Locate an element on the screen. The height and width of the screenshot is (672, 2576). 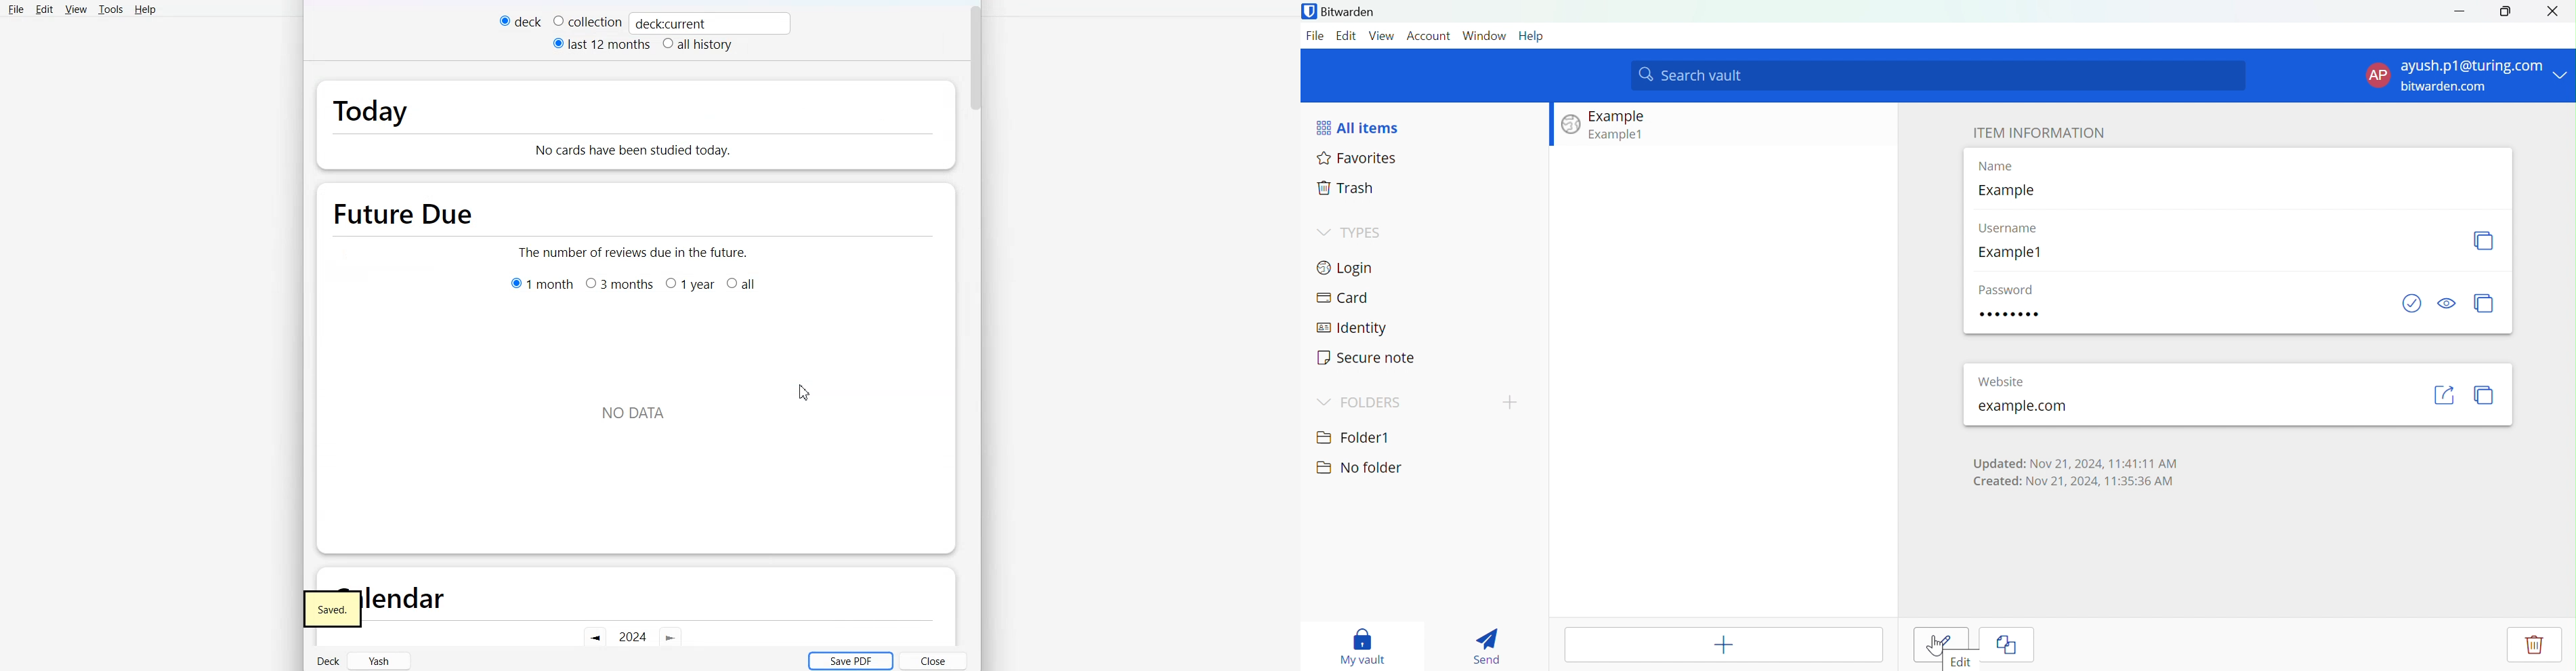
ayush.p1@turing.com is located at coordinates (2473, 66).